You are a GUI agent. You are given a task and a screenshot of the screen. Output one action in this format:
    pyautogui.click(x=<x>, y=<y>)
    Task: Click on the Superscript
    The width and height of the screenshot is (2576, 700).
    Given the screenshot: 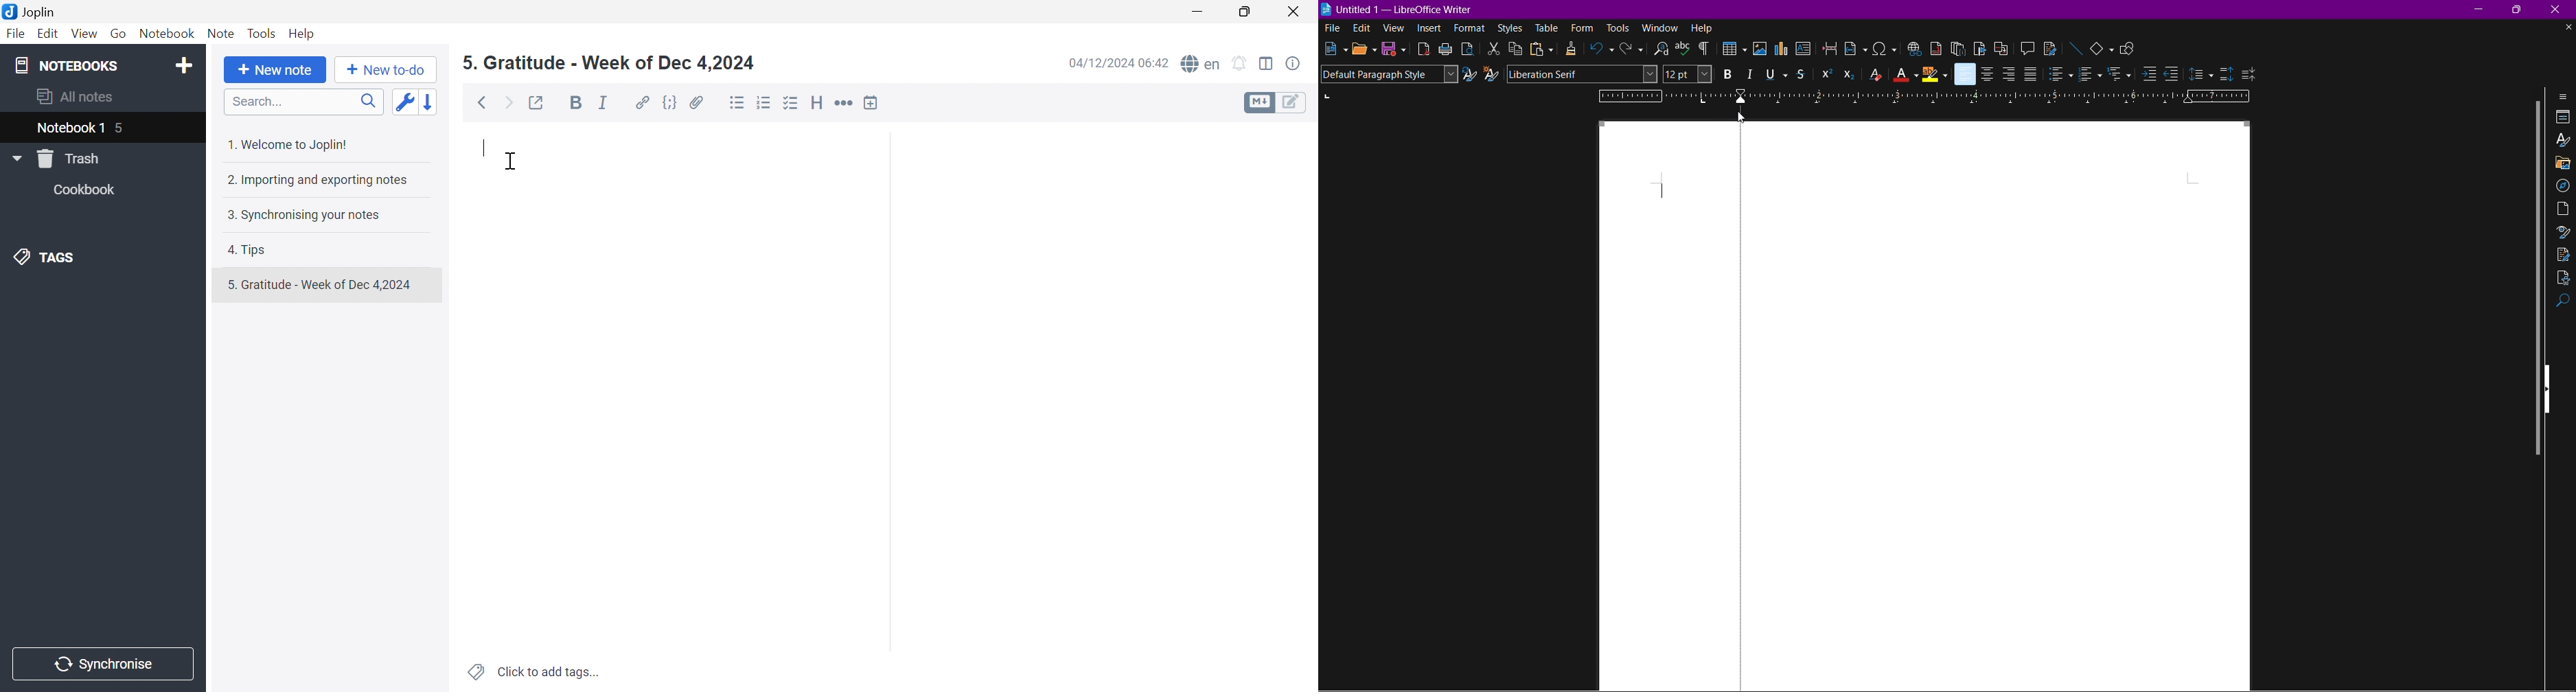 What is the action you would take?
    pyautogui.click(x=1825, y=73)
    